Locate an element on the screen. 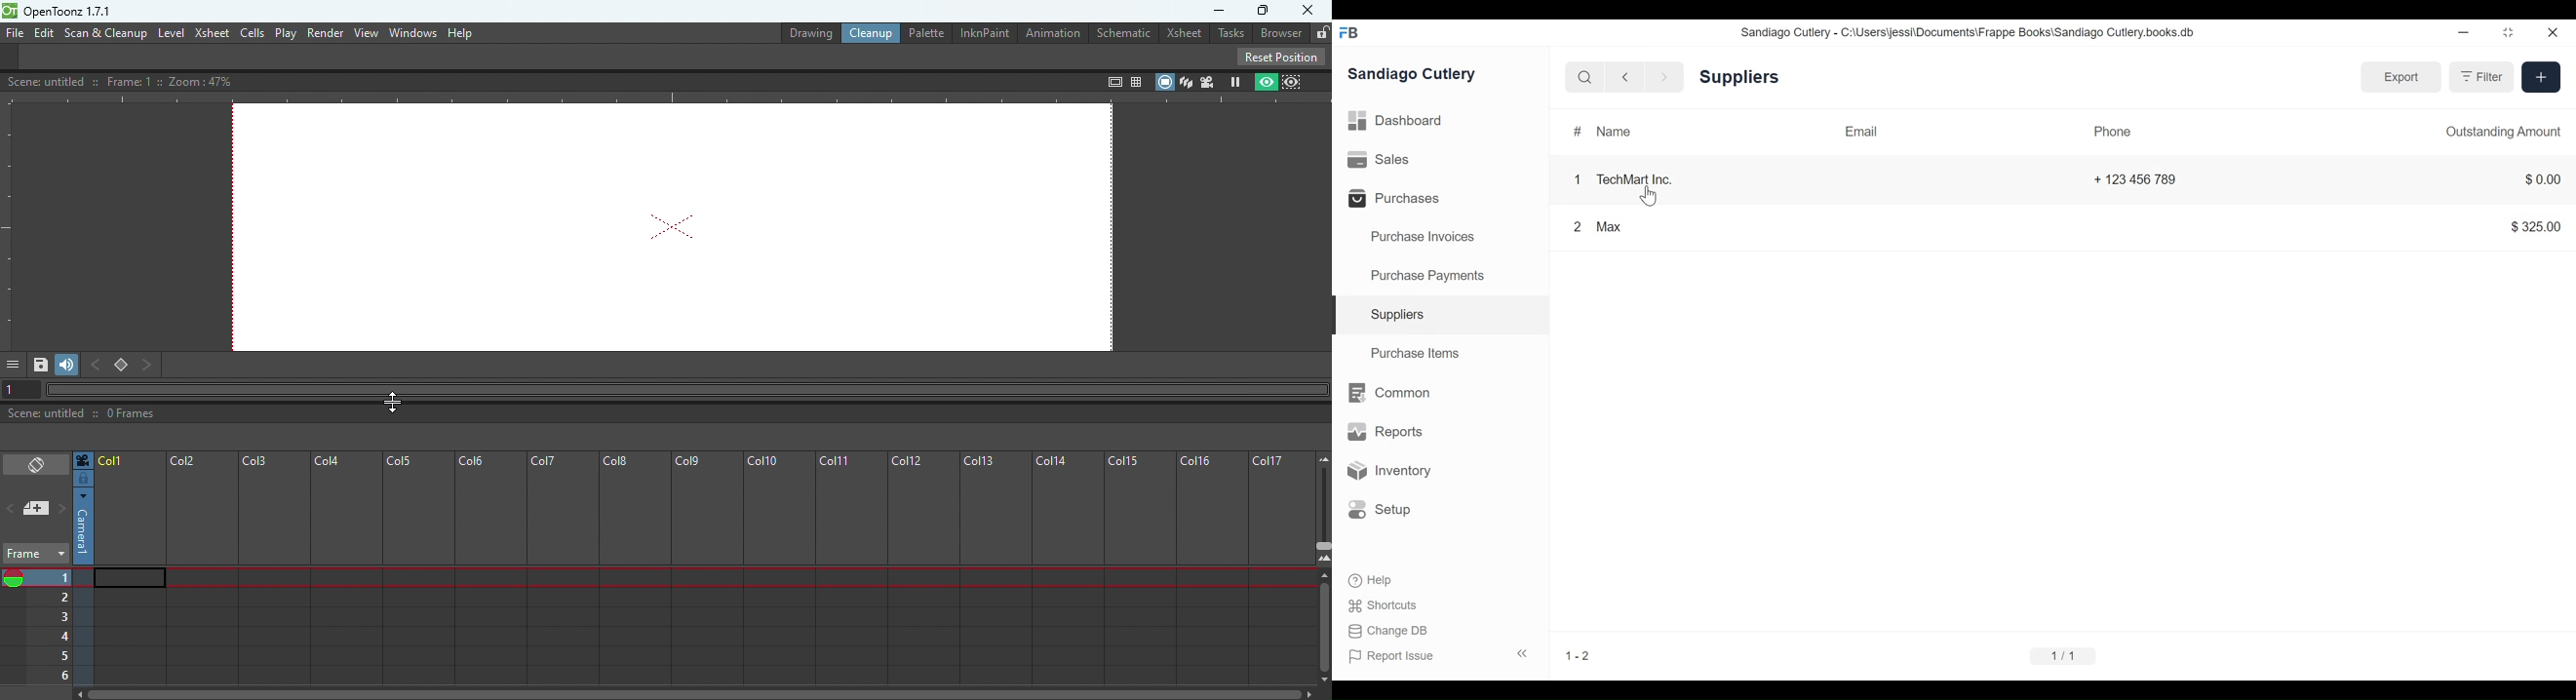  Outstanding Amount is located at coordinates (2501, 130).